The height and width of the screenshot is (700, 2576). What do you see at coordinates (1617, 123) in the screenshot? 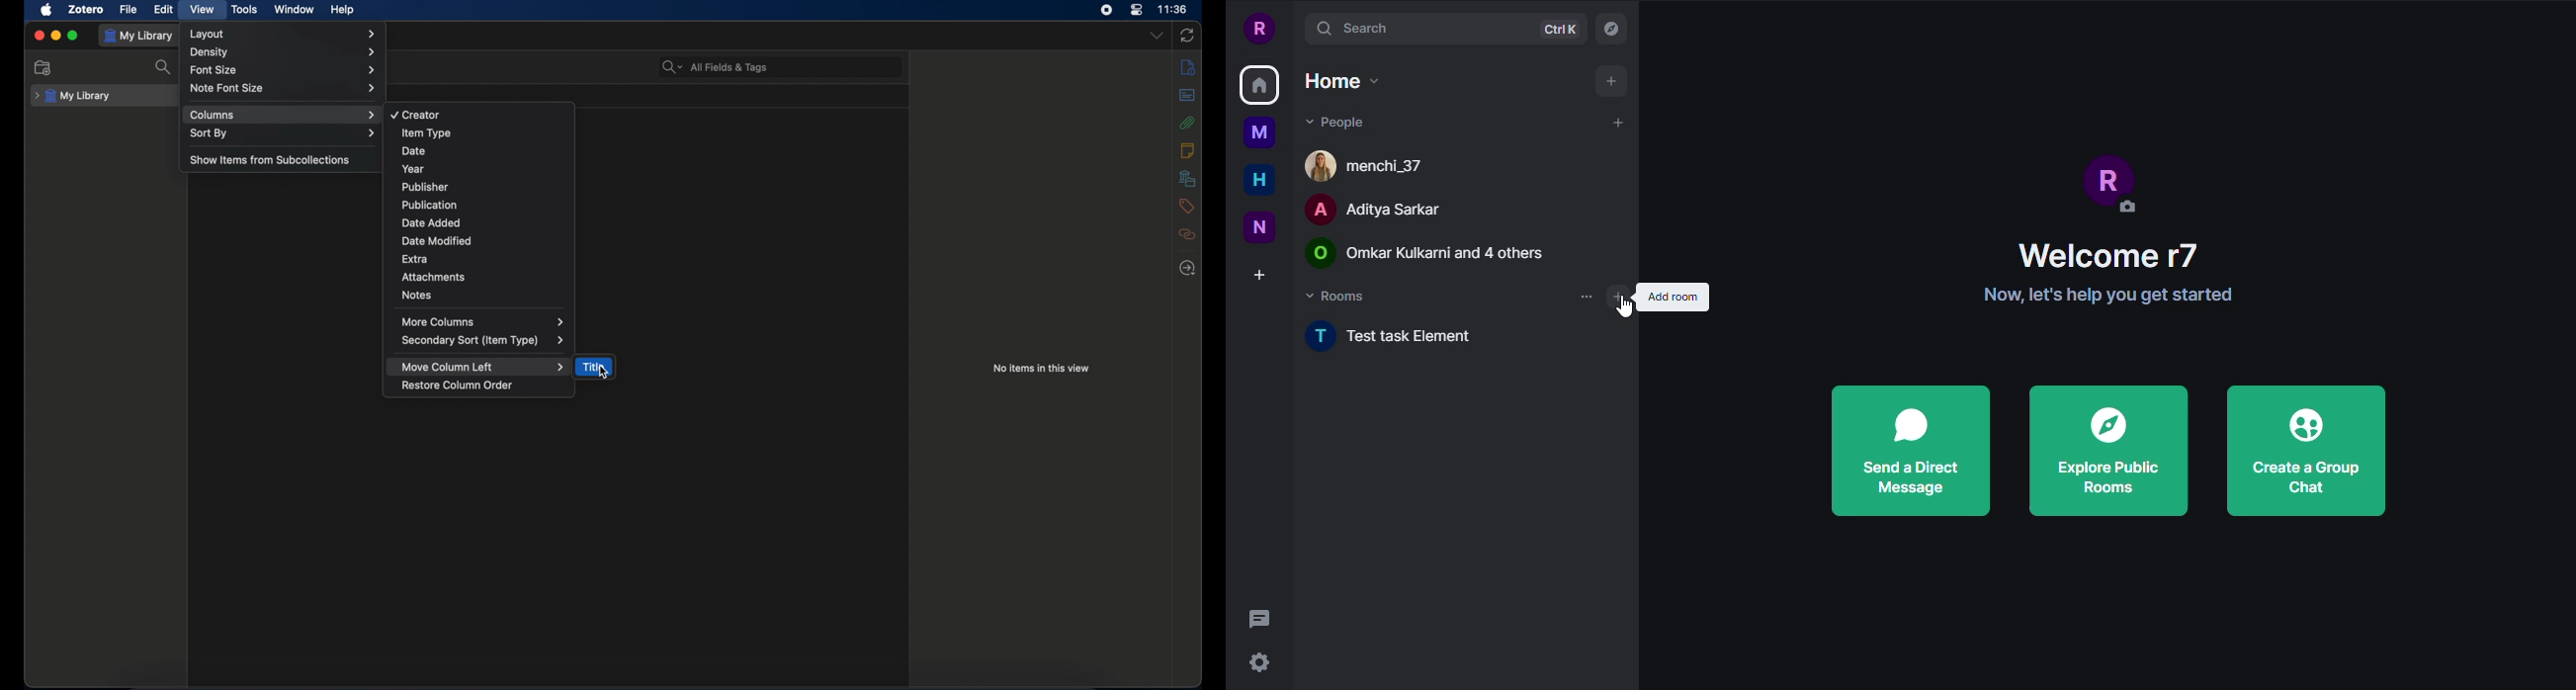
I see `add` at bounding box center [1617, 123].